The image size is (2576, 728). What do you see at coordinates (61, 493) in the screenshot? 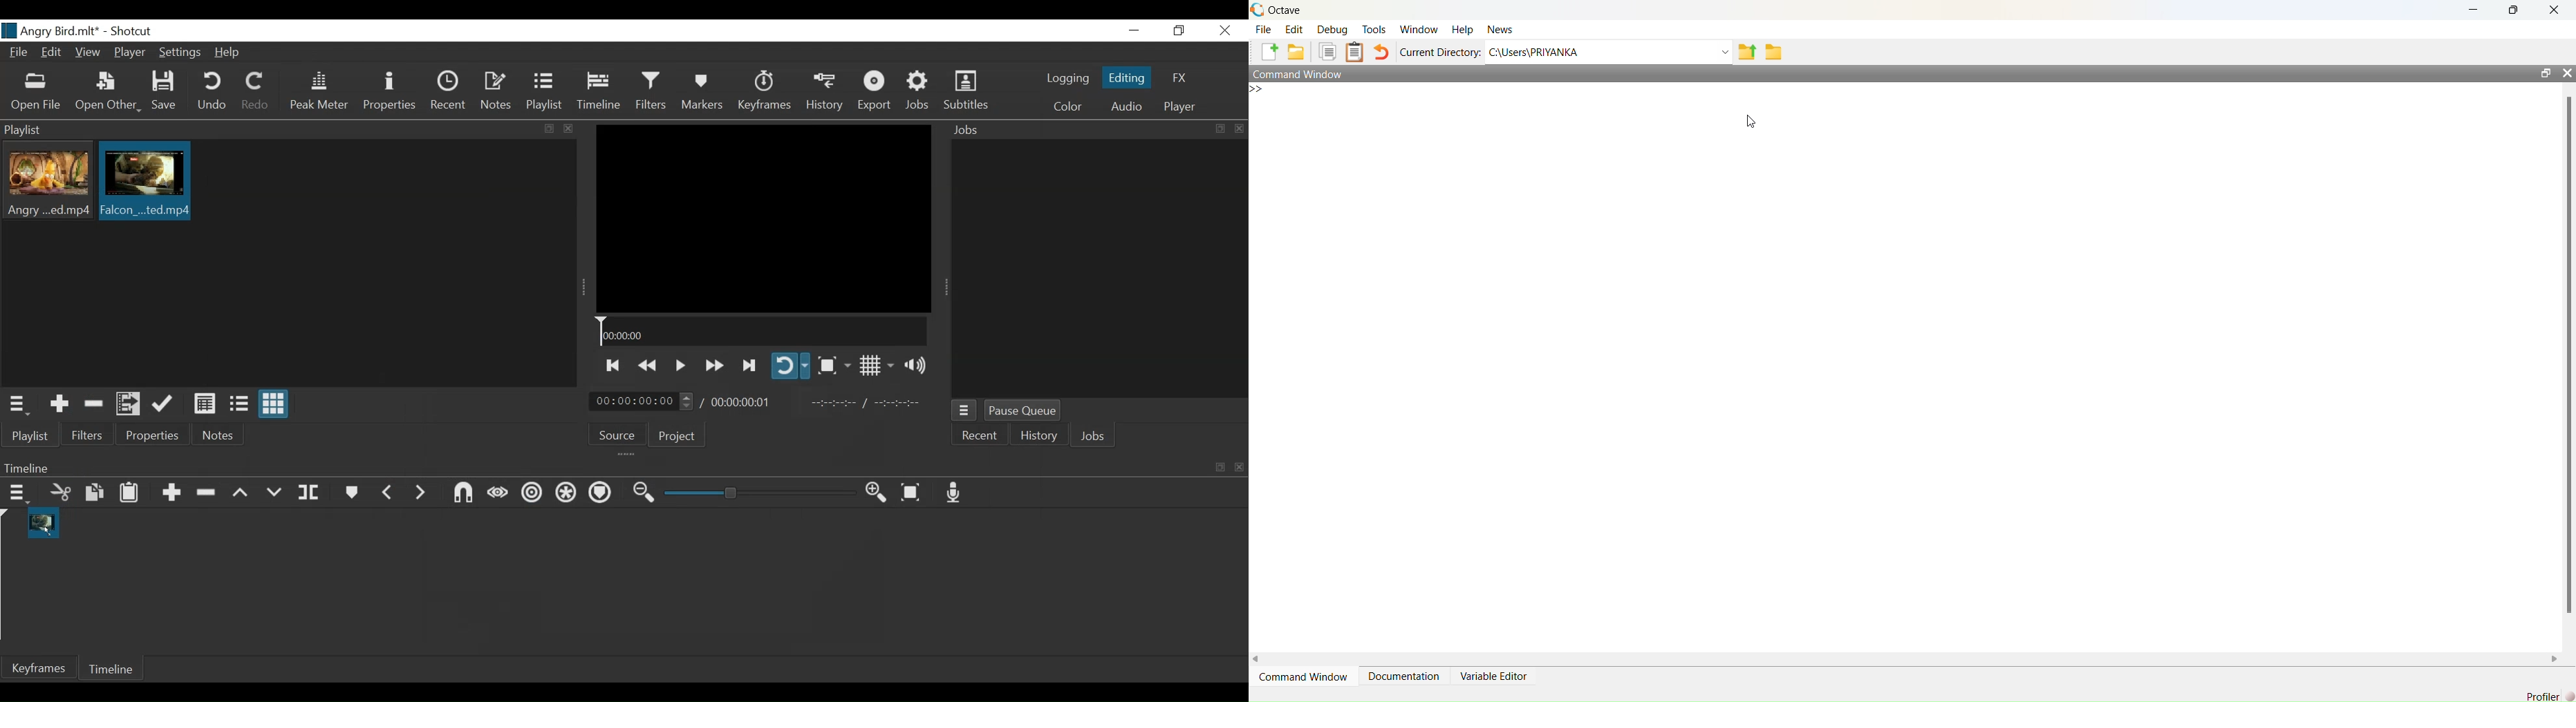
I see `Cut` at bounding box center [61, 493].